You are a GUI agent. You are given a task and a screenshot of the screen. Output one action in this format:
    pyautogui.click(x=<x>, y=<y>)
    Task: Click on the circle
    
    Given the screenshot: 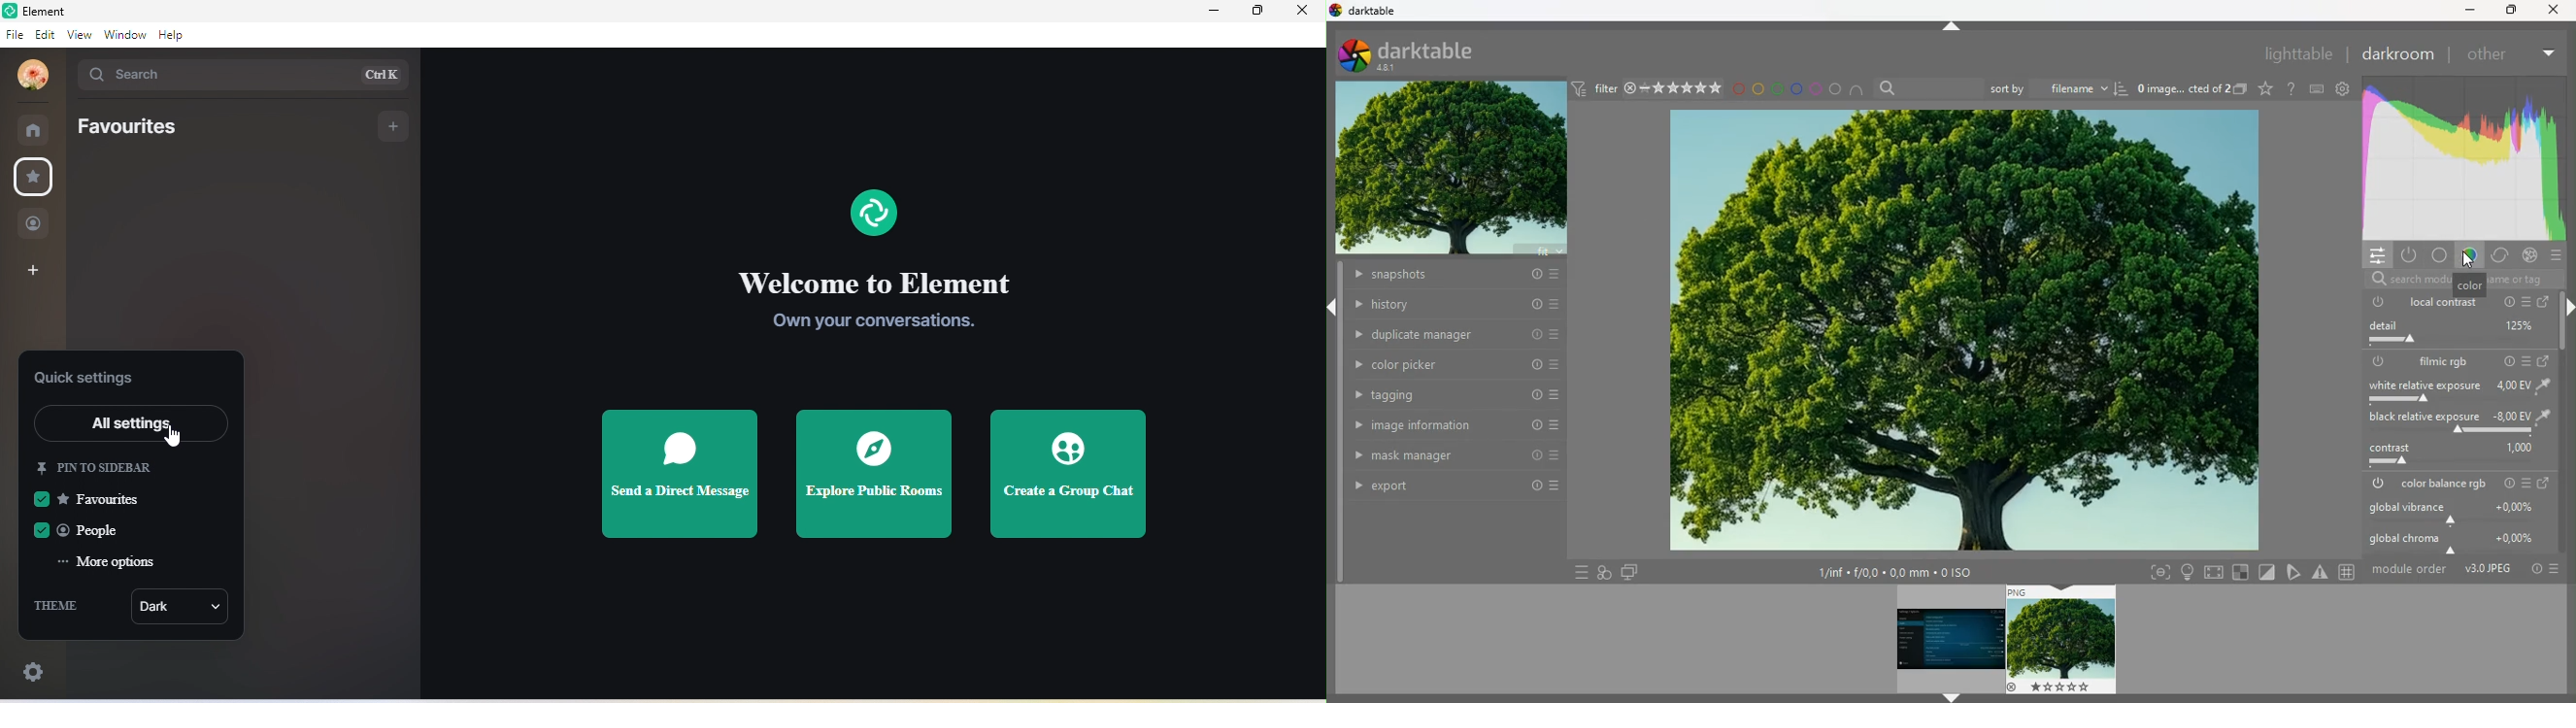 What is the action you would take?
    pyautogui.click(x=2440, y=256)
    